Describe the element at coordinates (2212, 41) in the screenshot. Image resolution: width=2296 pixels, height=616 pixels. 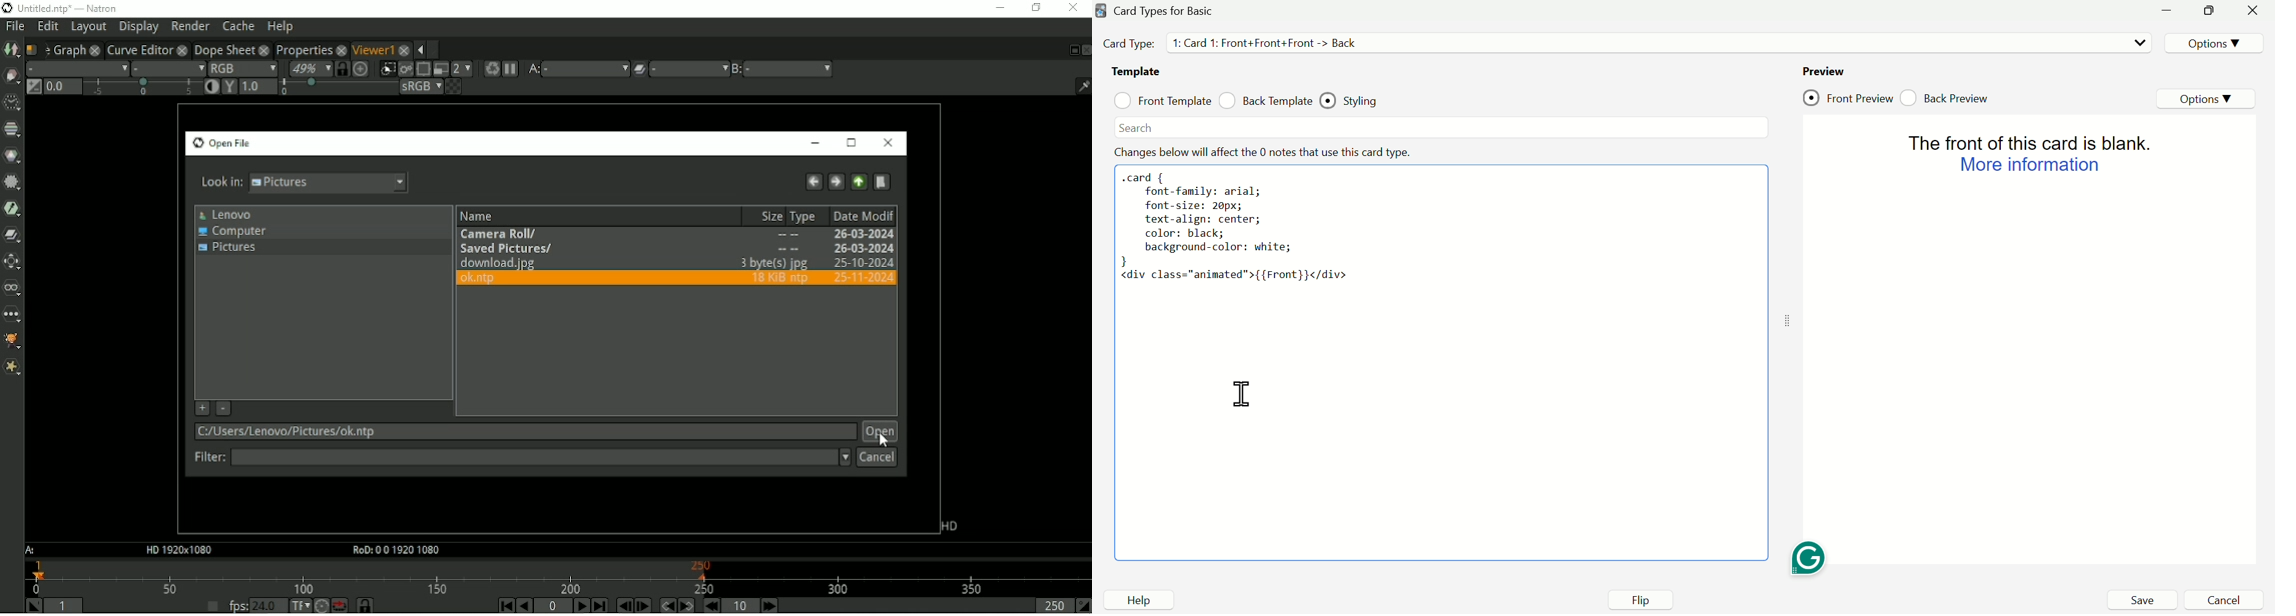
I see `Options` at that location.